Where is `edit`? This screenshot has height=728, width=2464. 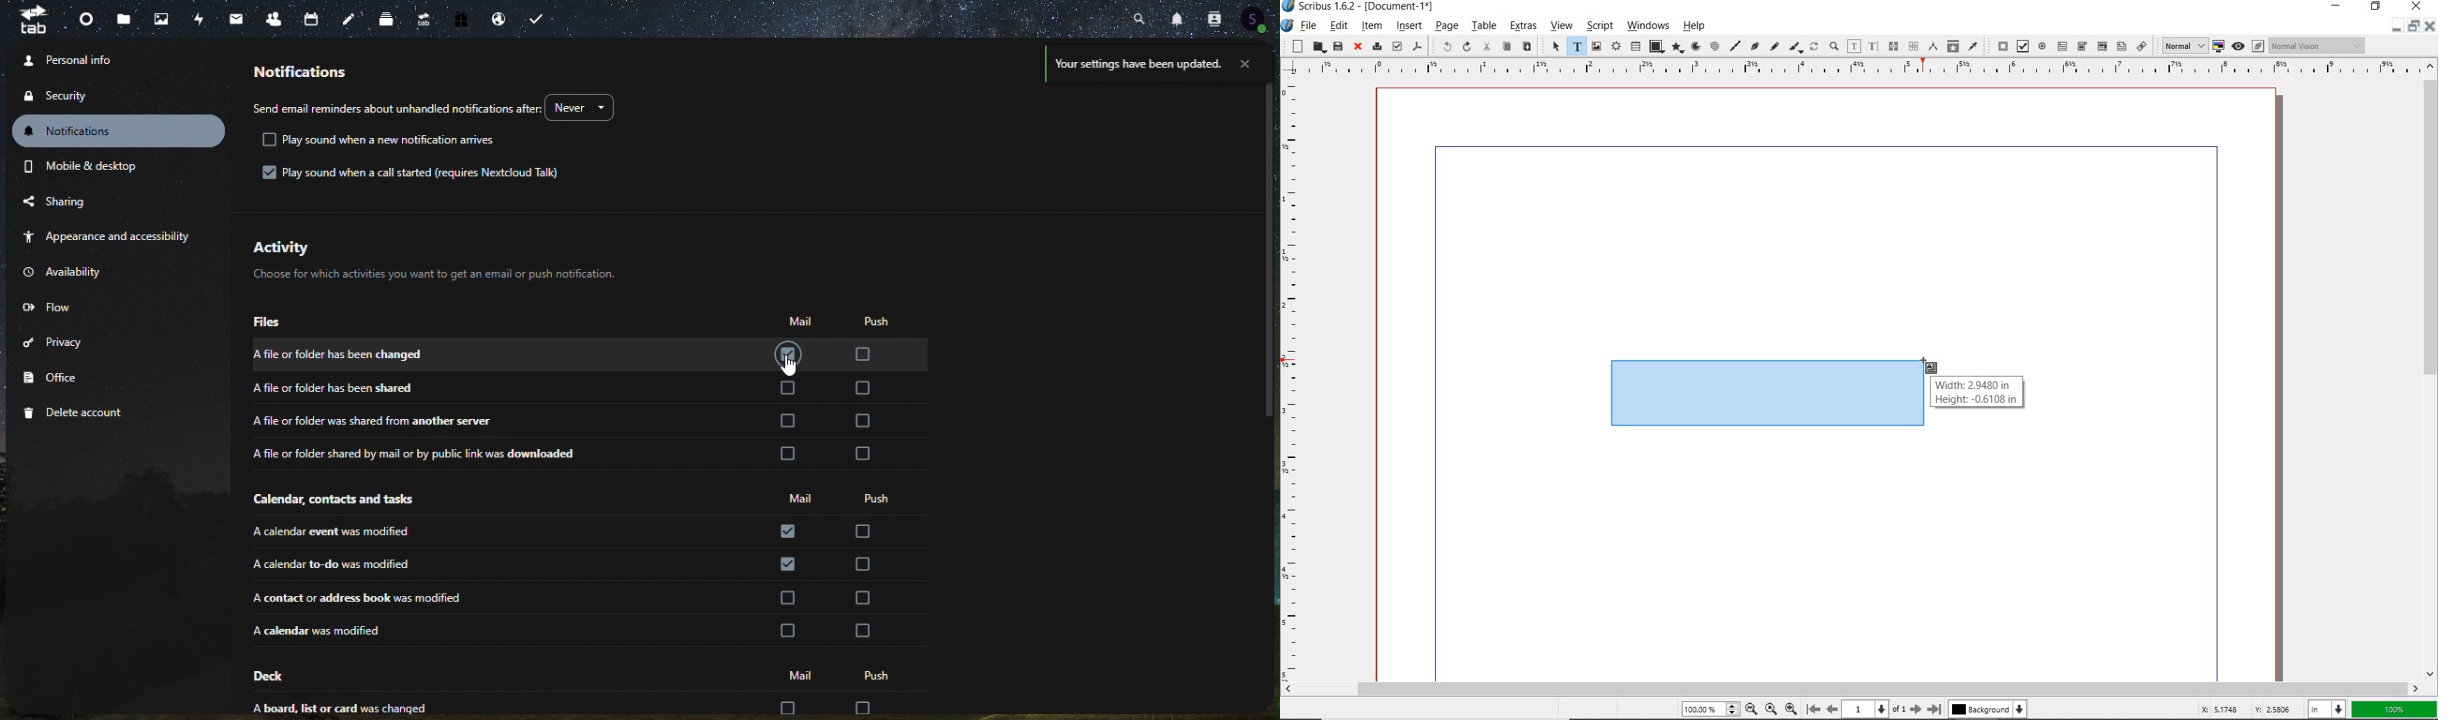
edit is located at coordinates (1339, 26).